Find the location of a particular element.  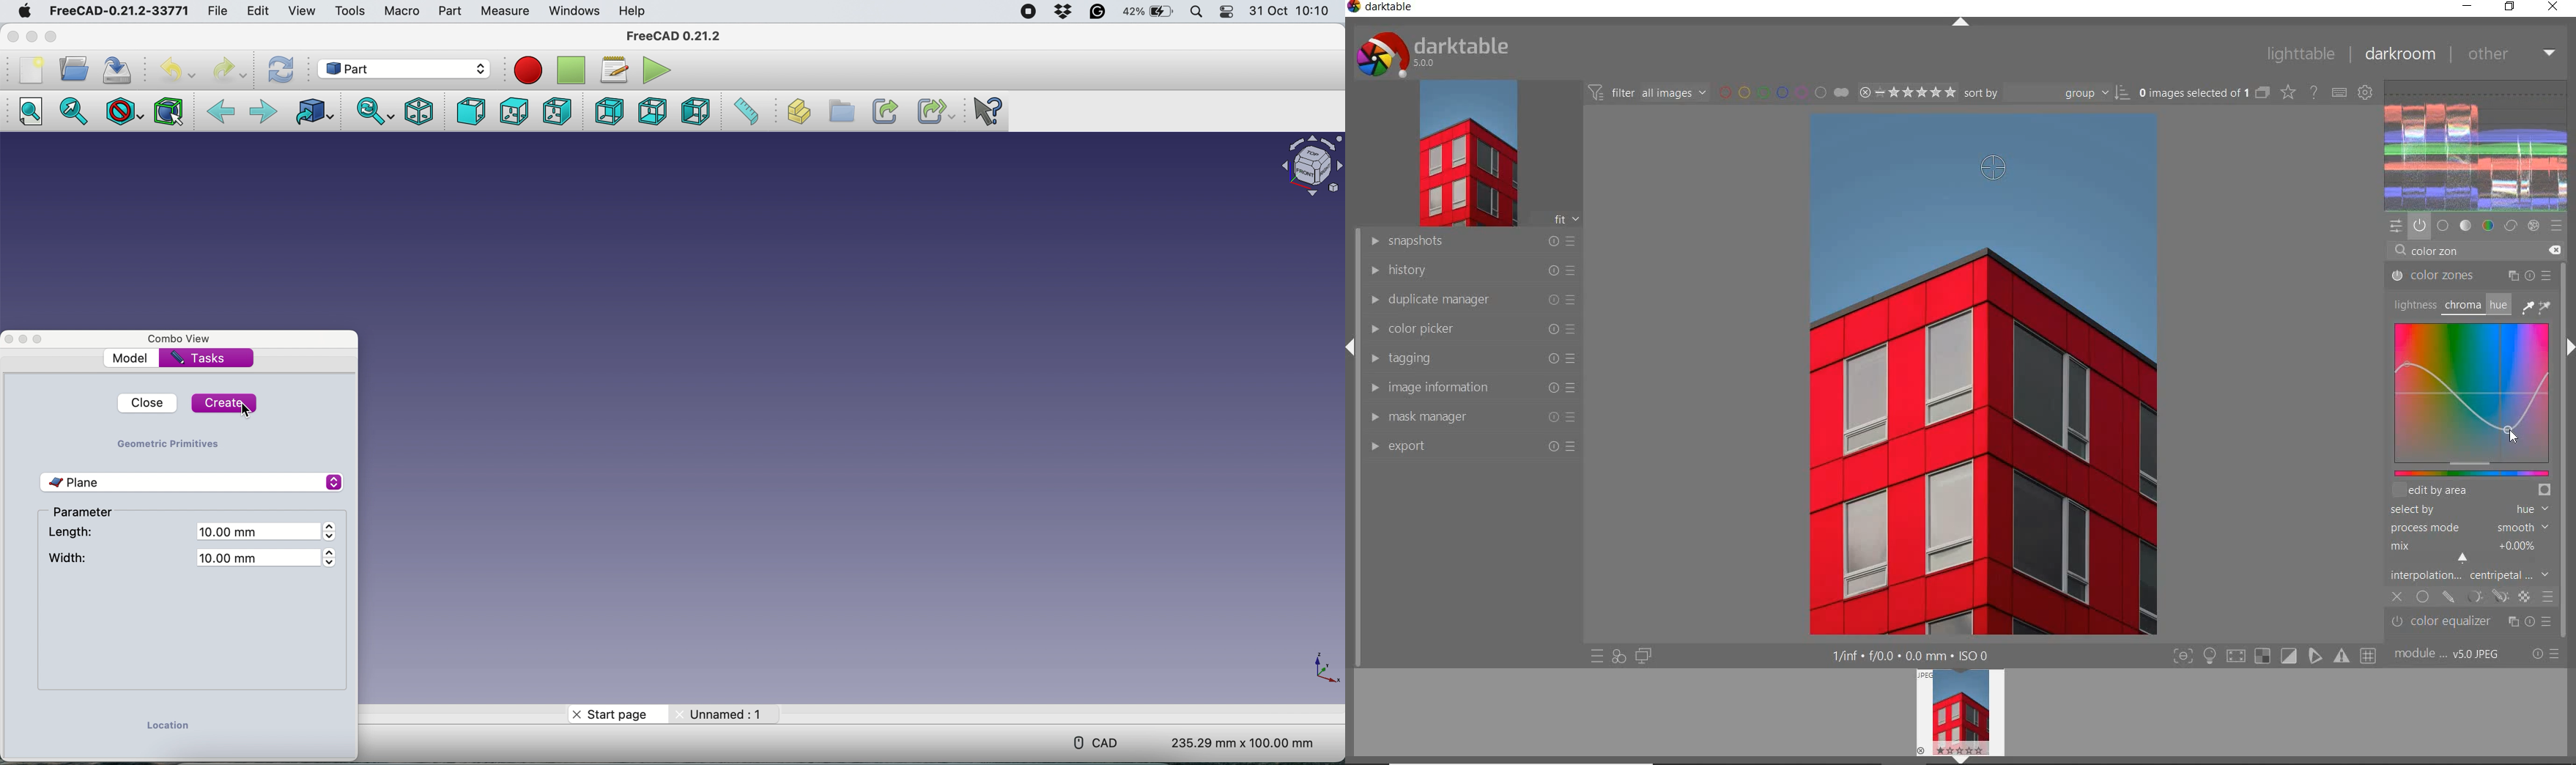

Work bench is located at coordinates (408, 69).